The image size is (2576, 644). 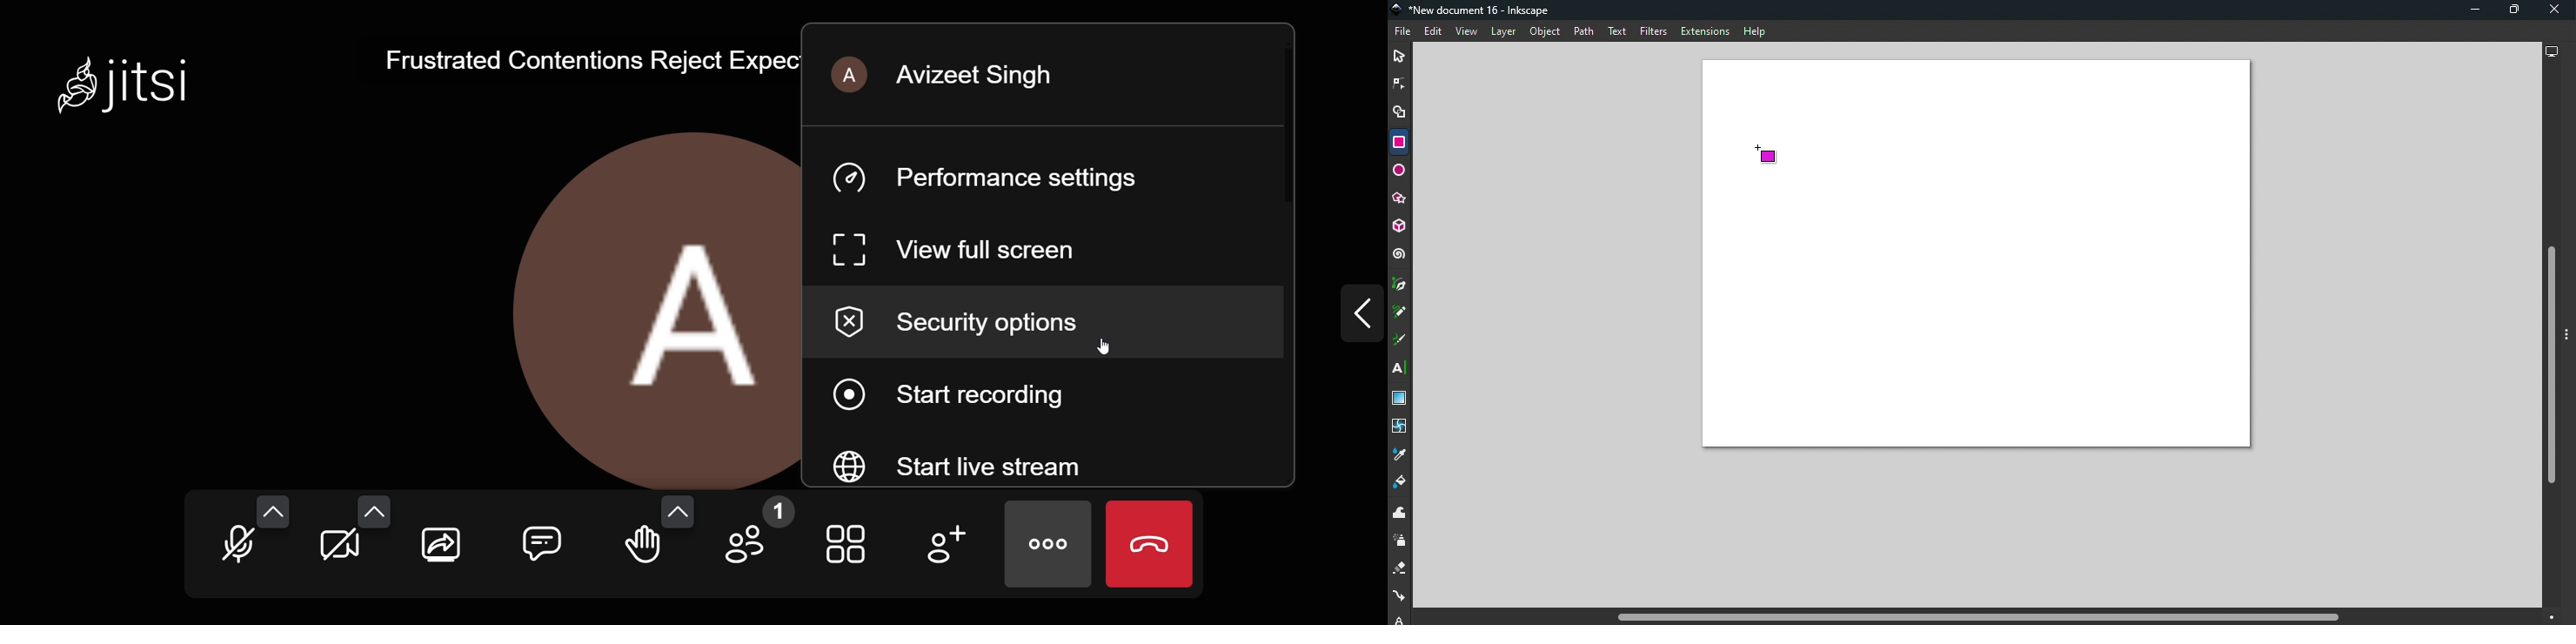 What do you see at coordinates (1146, 544) in the screenshot?
I see `end call` at bounding box center [1146, 544].